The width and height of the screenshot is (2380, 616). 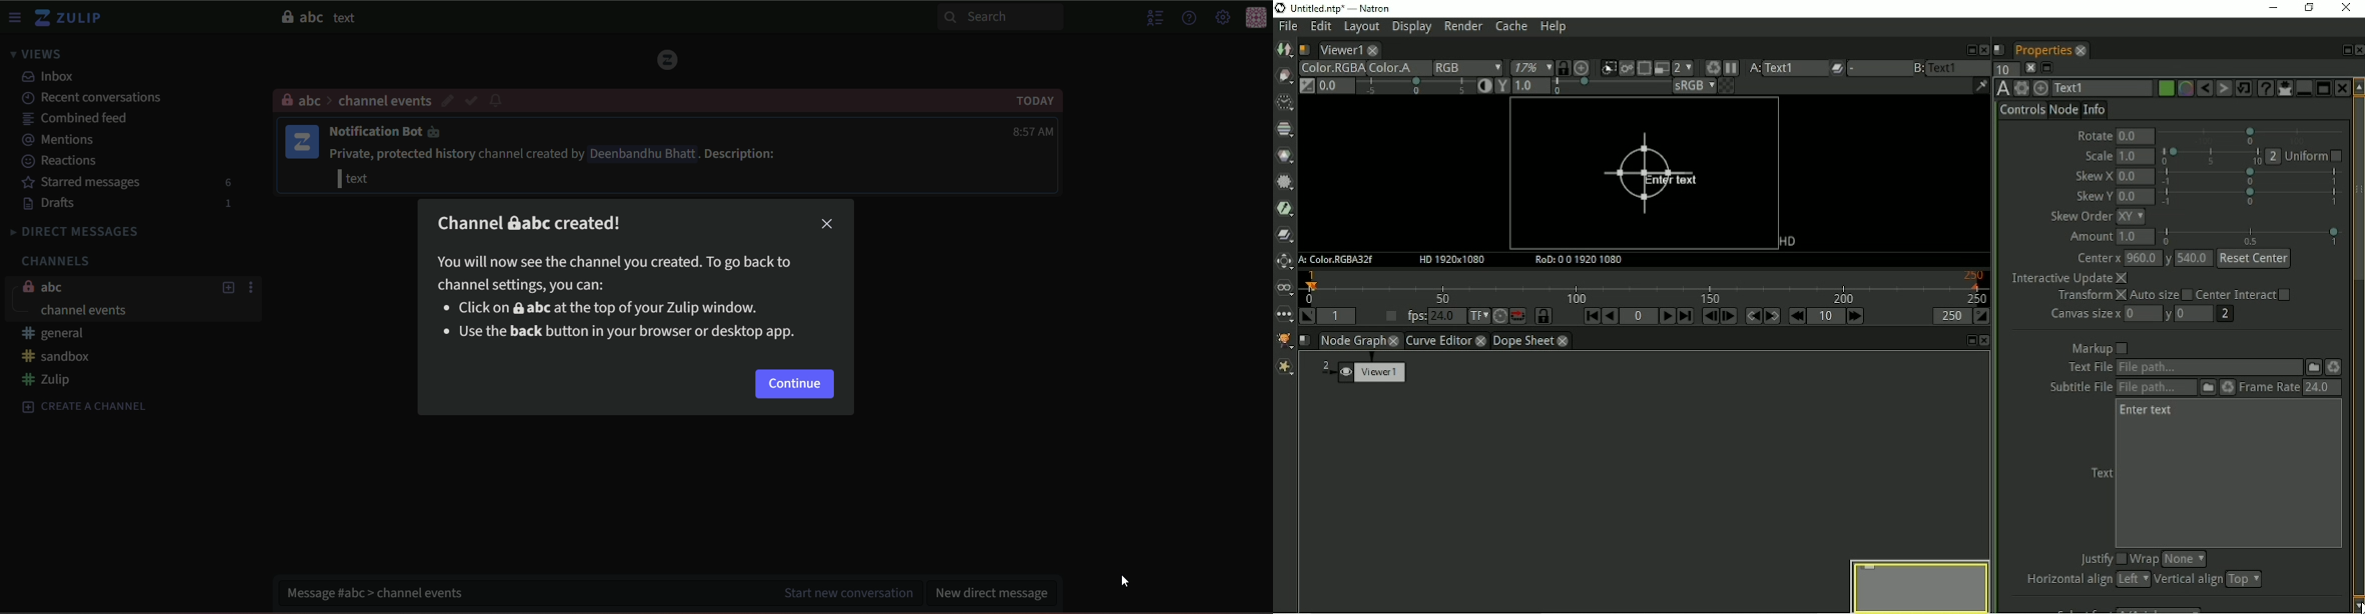 What do you see at coordinates (1126, 580) in the screenshot?
I see `Cursor` at bounding box center [1126, 580].